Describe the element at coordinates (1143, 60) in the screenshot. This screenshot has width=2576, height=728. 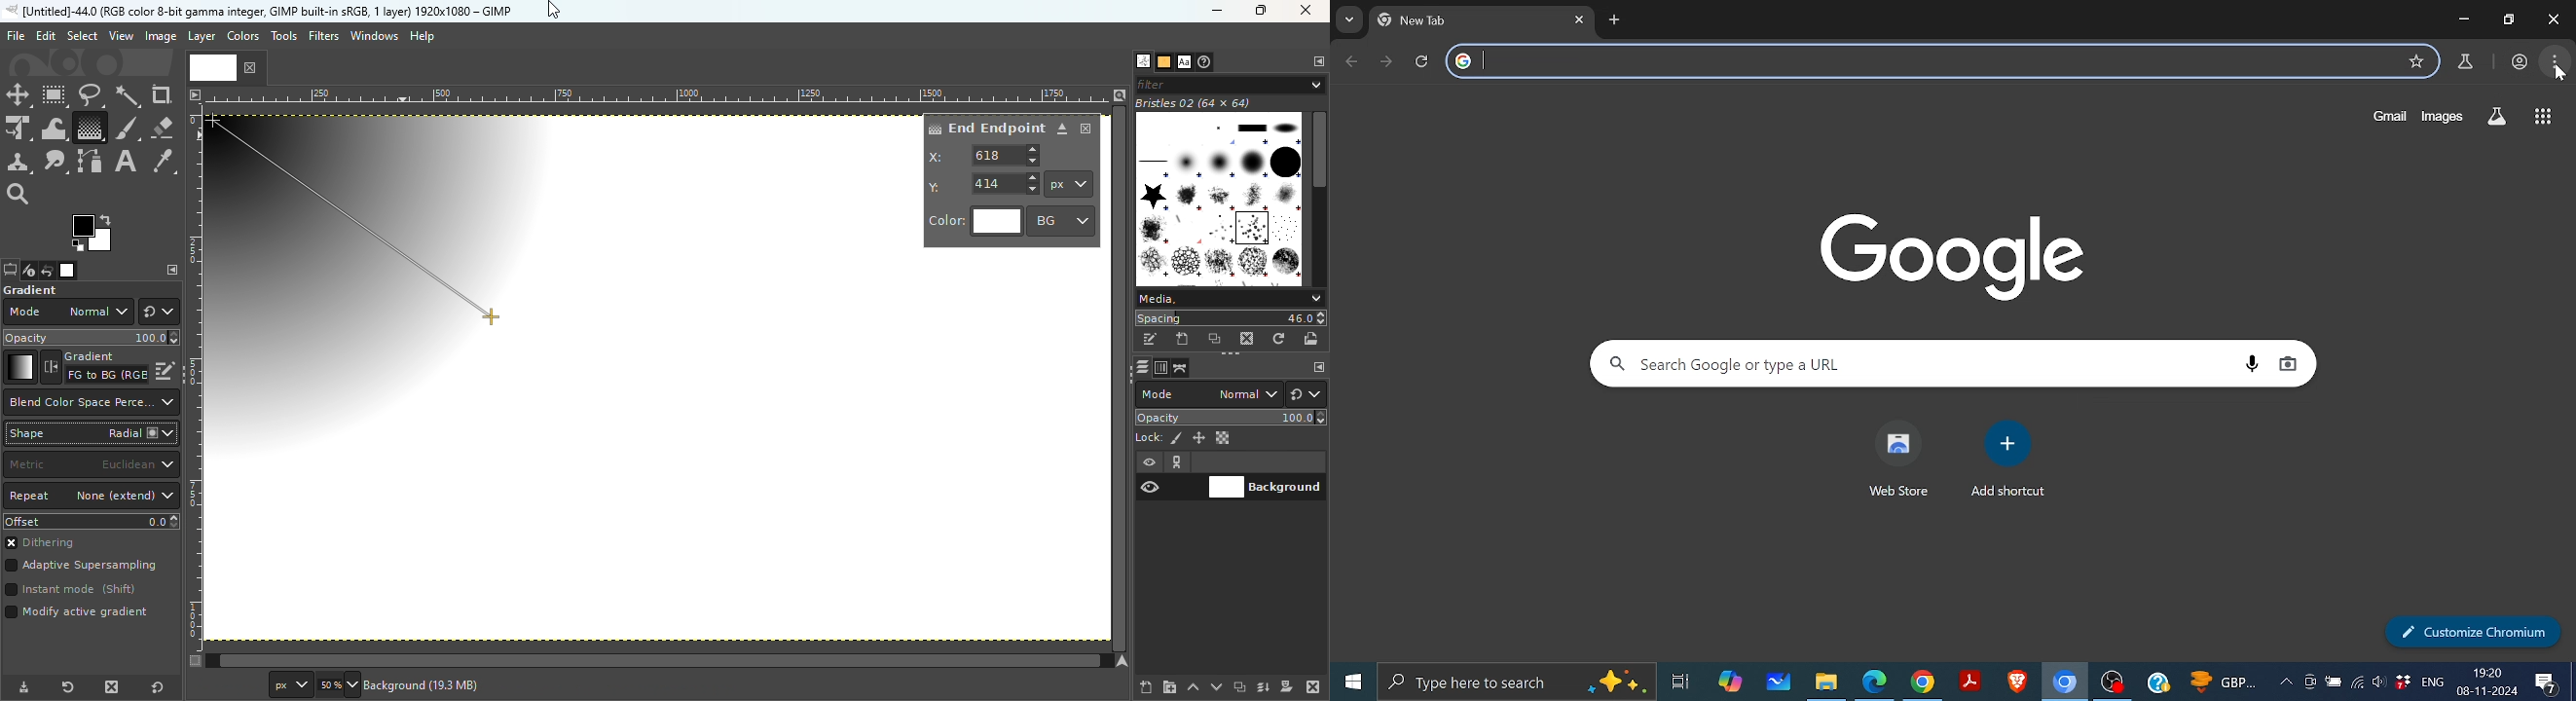
I see `Open the brushes dialog` at that location.